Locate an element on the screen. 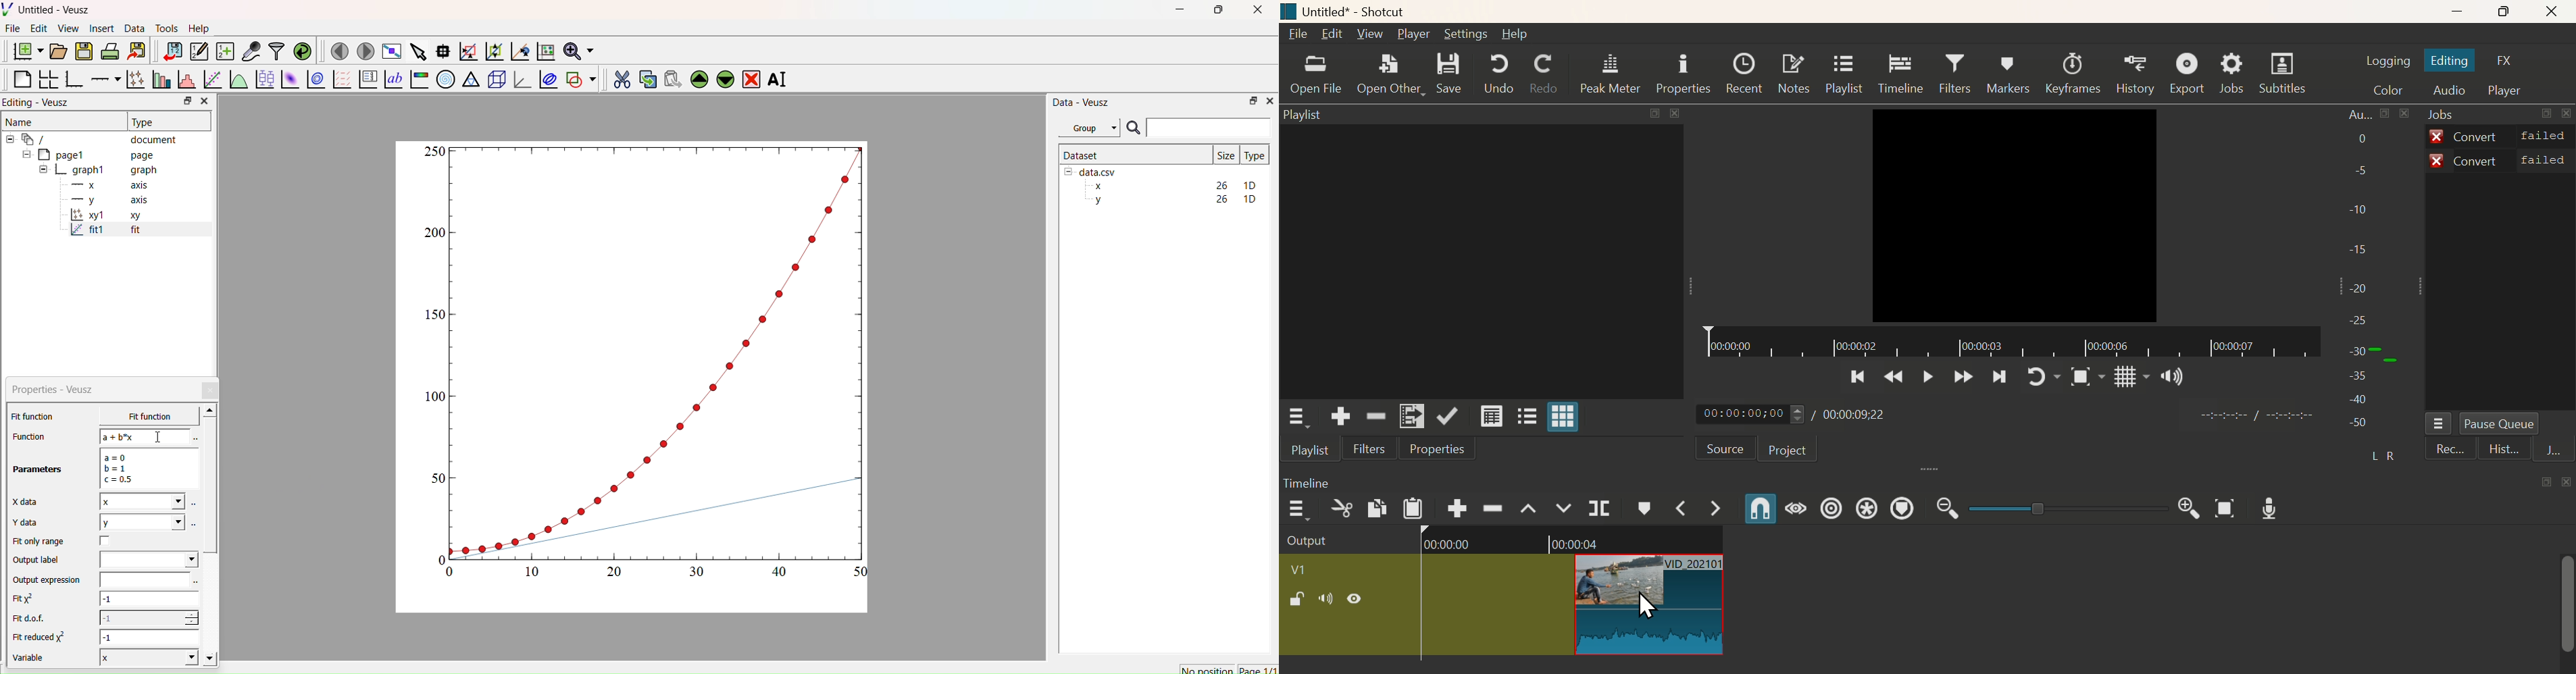  a= 0 b=1 c = 0.5 is located at coordinates (147, 468).